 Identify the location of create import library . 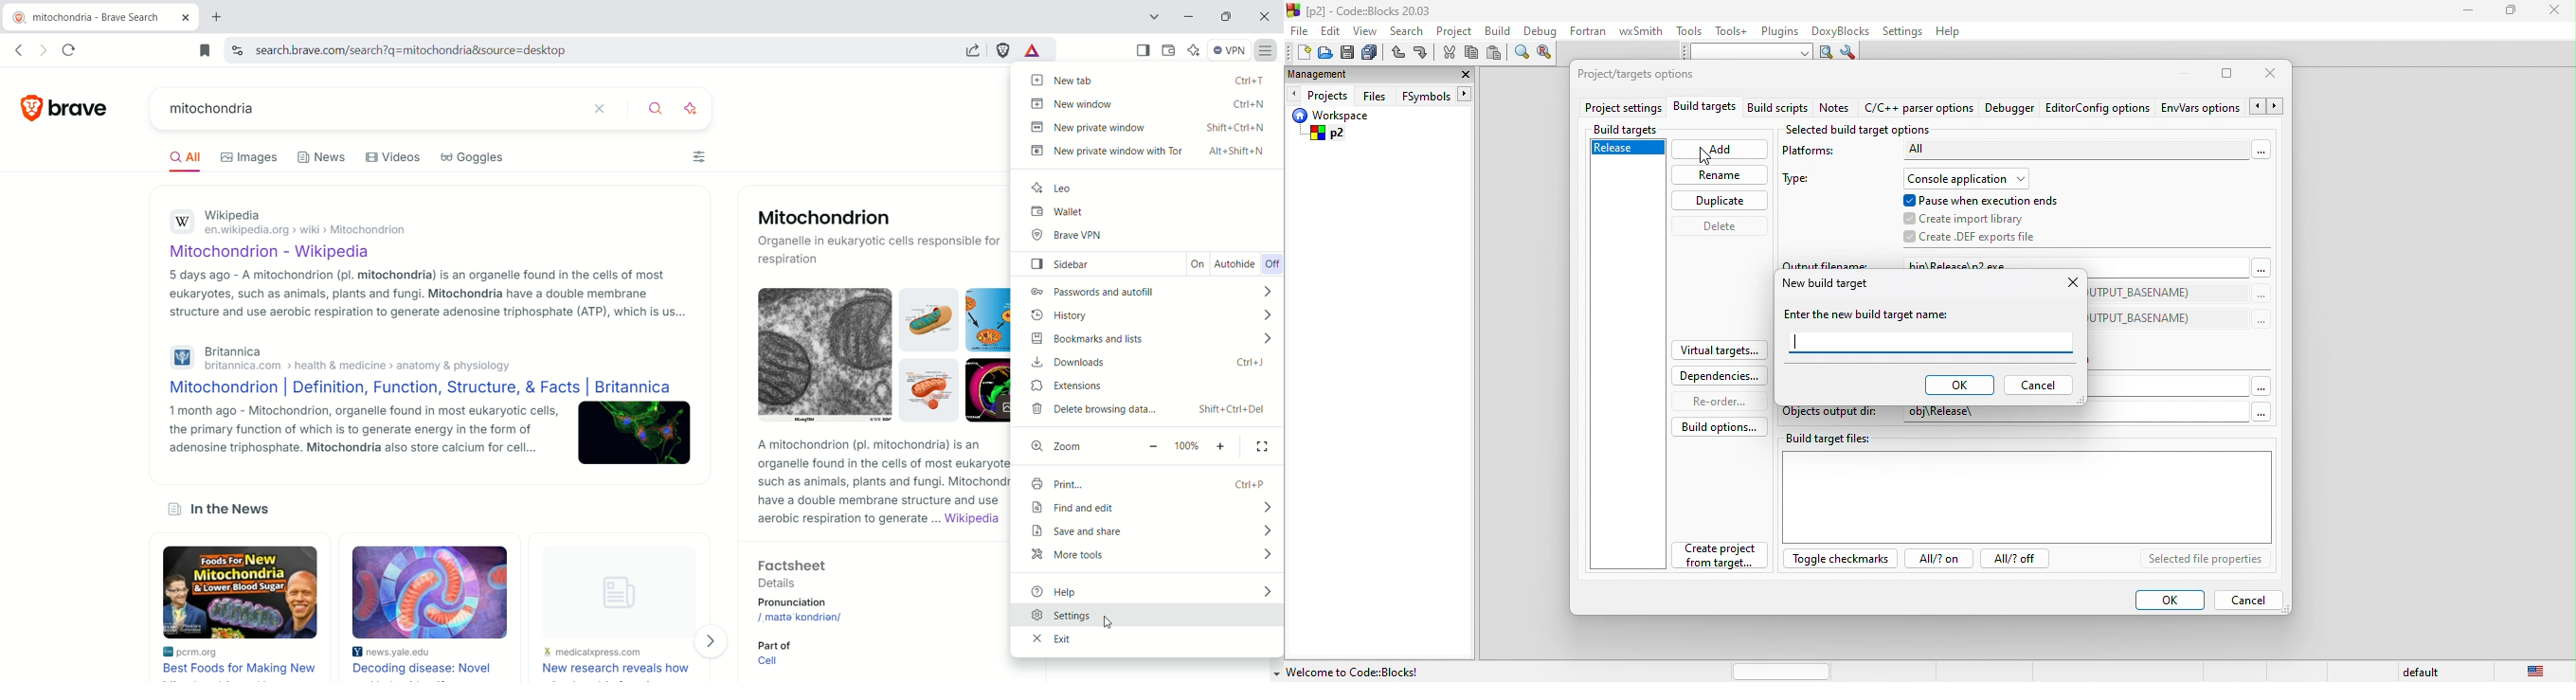
(1984, 219).